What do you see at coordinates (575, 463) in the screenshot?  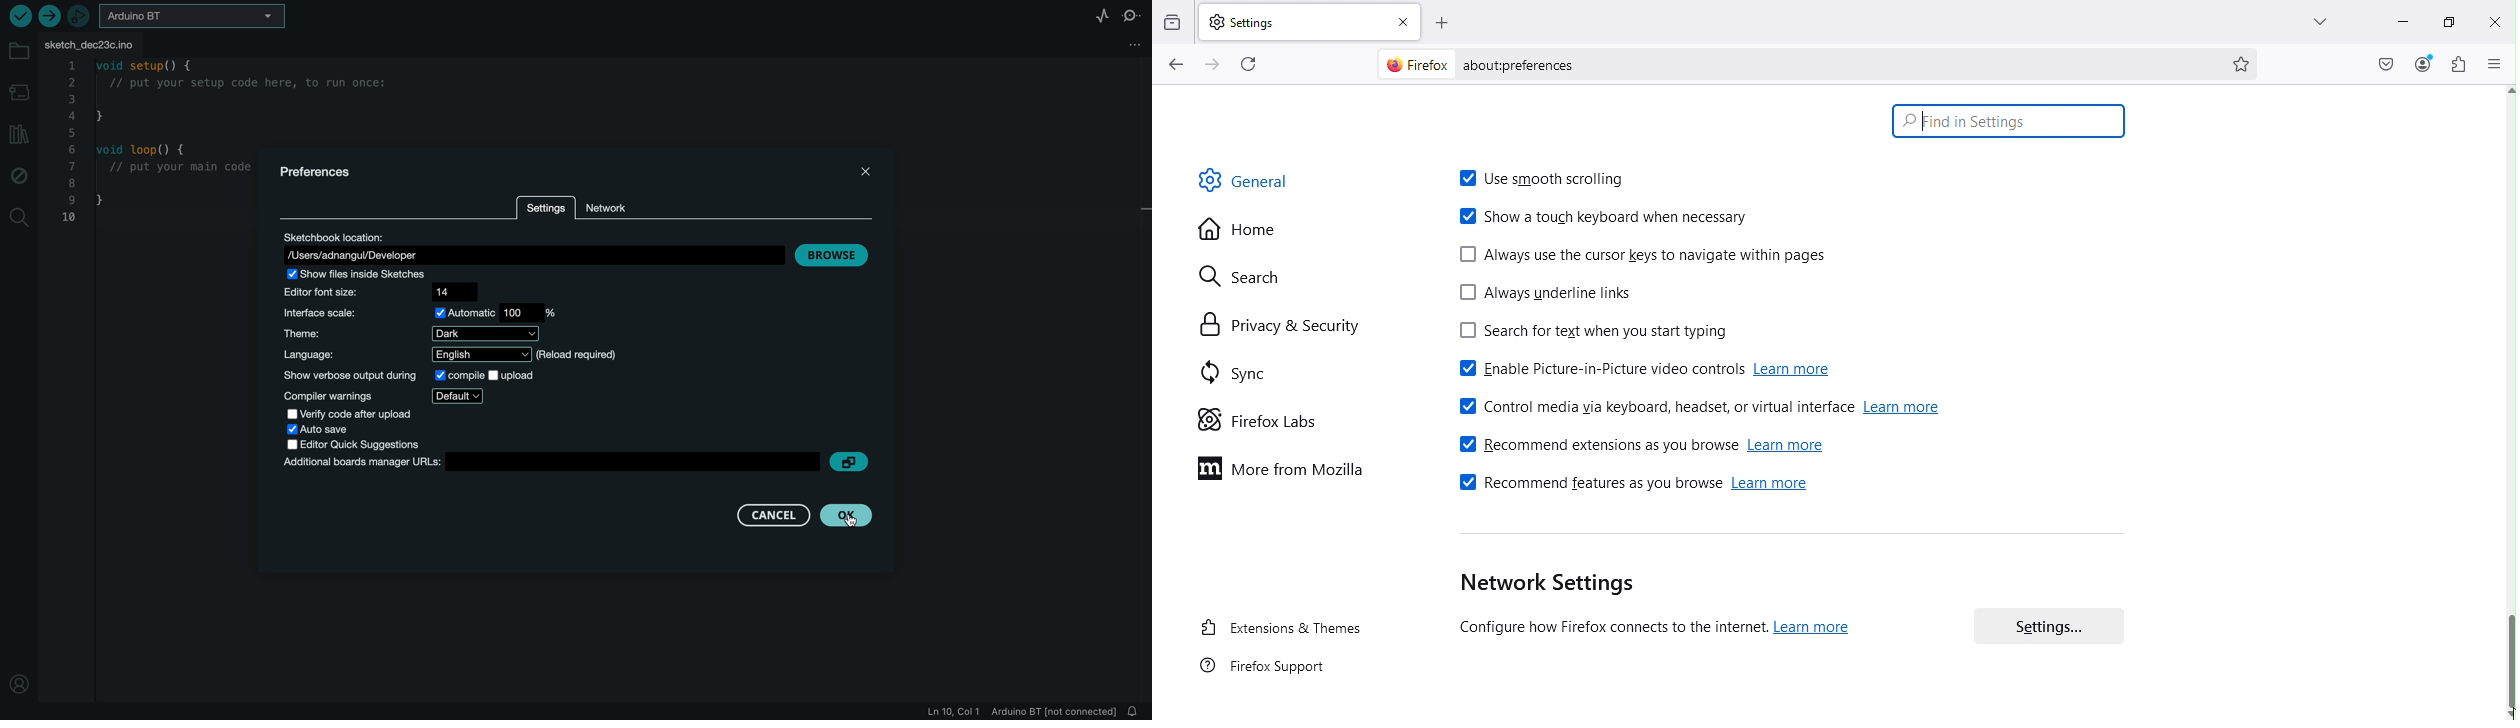 I see `Additional board managers ` at bounding box center [575, 463].